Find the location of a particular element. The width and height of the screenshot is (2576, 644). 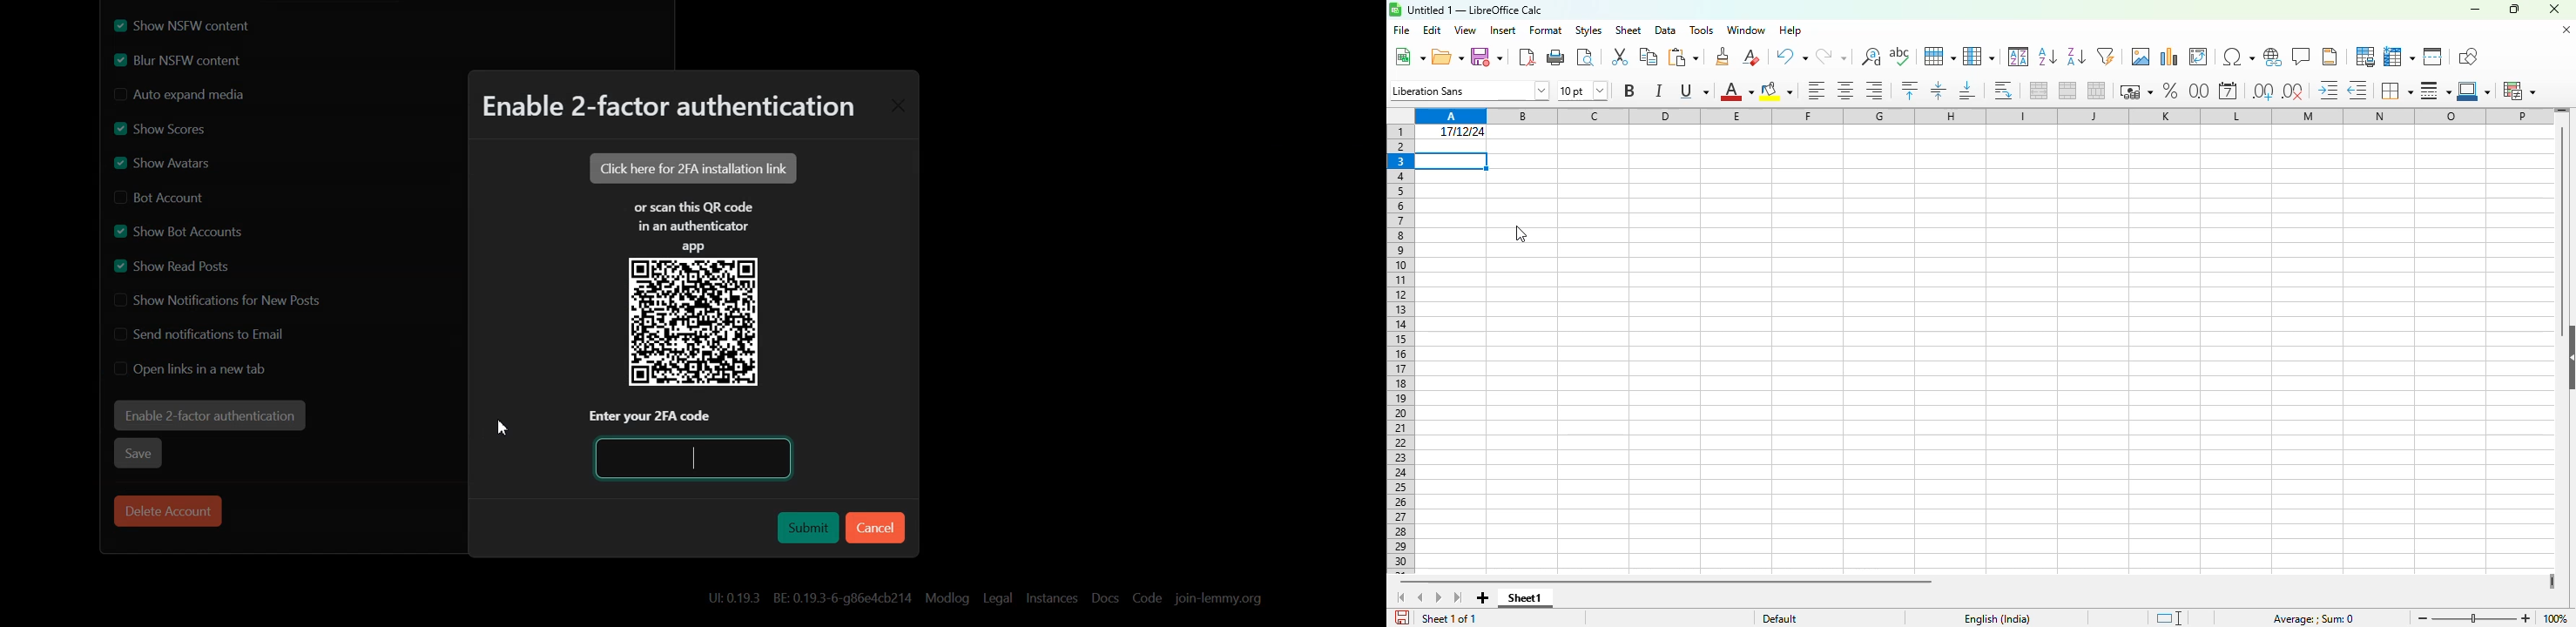

Modlog is located at coordinates (947, 597).